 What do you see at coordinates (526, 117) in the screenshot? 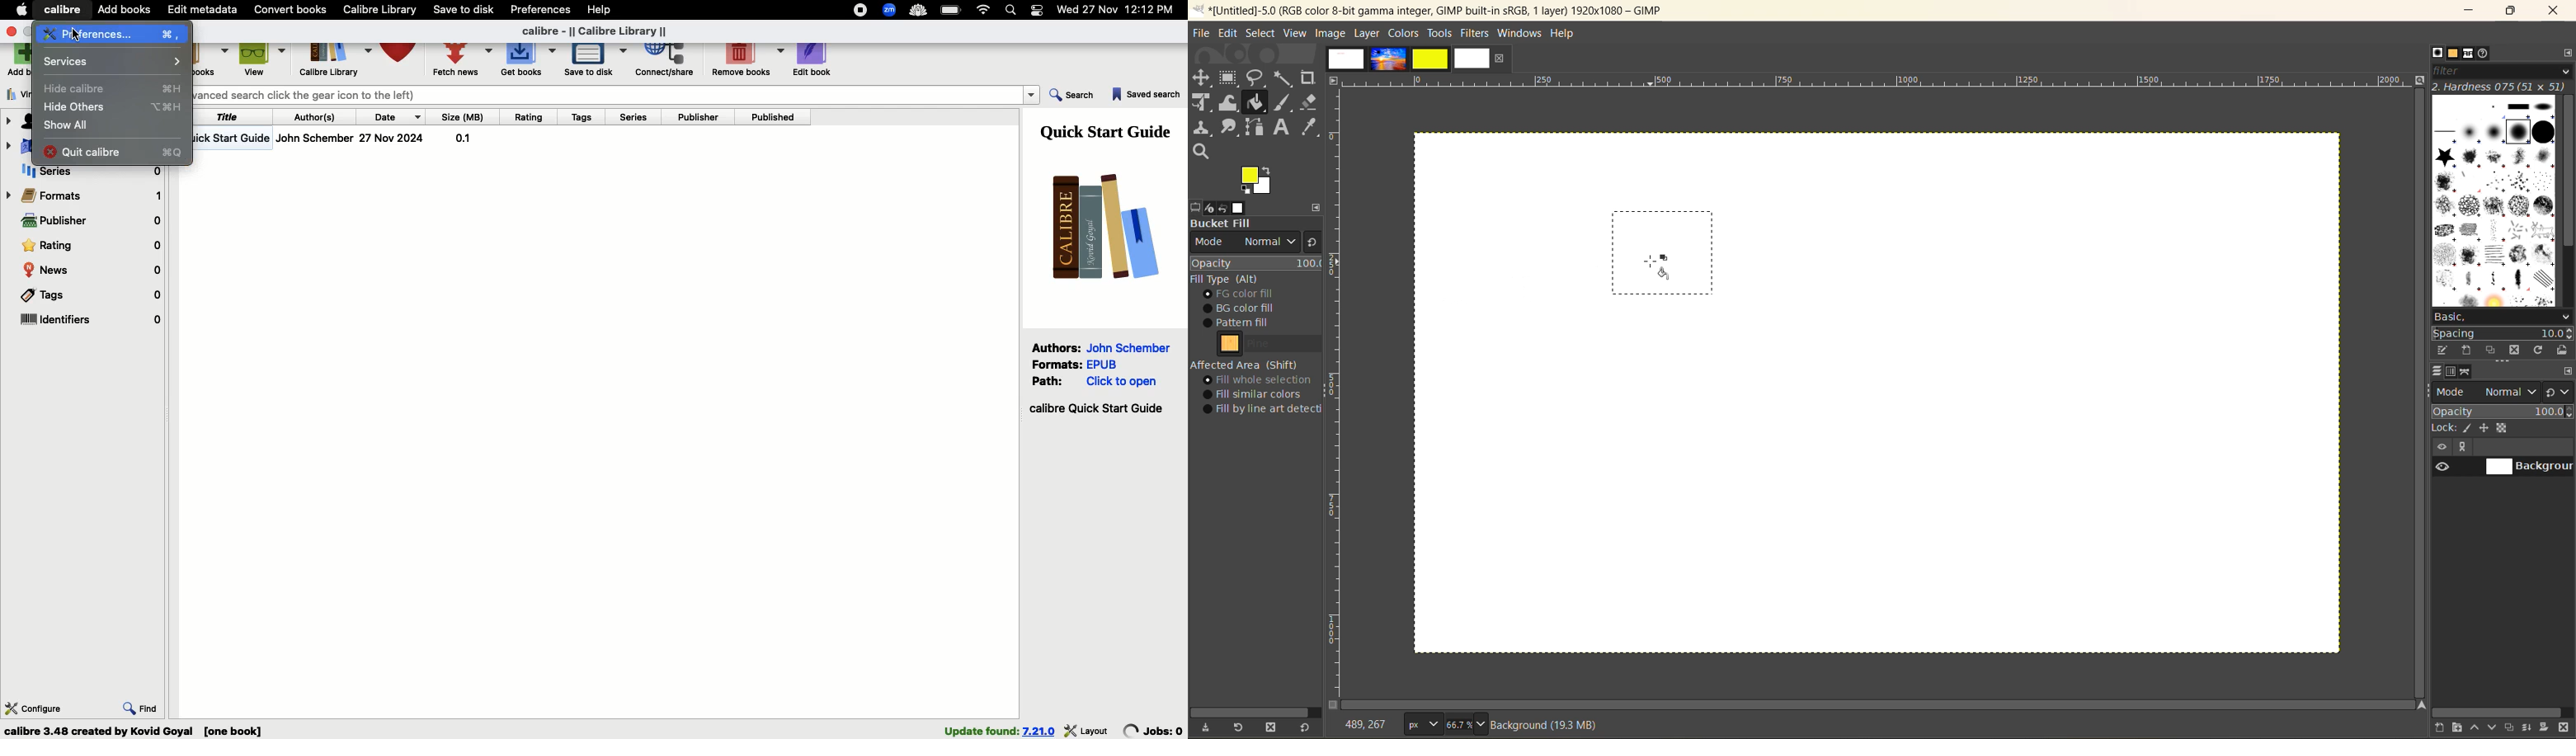
I see `Rating` at bounding box center [526, 117].